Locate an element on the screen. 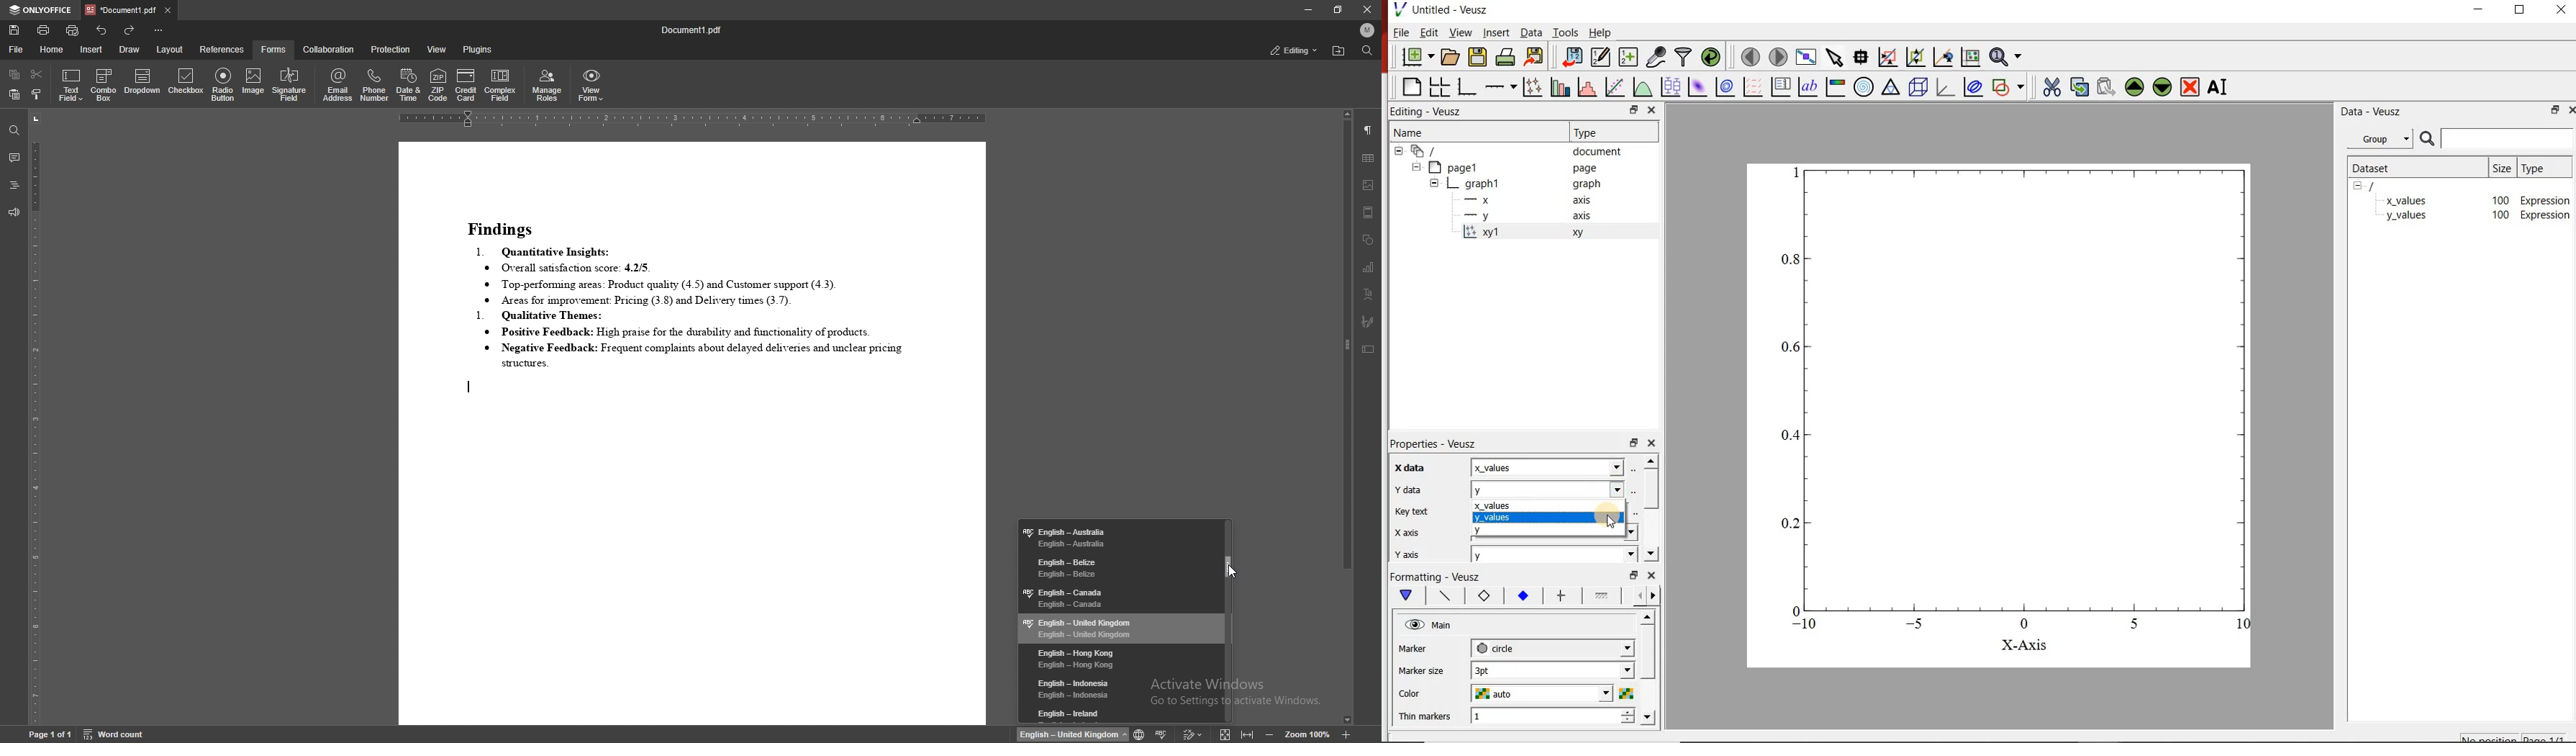  hide is located at coordinates (1416, 167).